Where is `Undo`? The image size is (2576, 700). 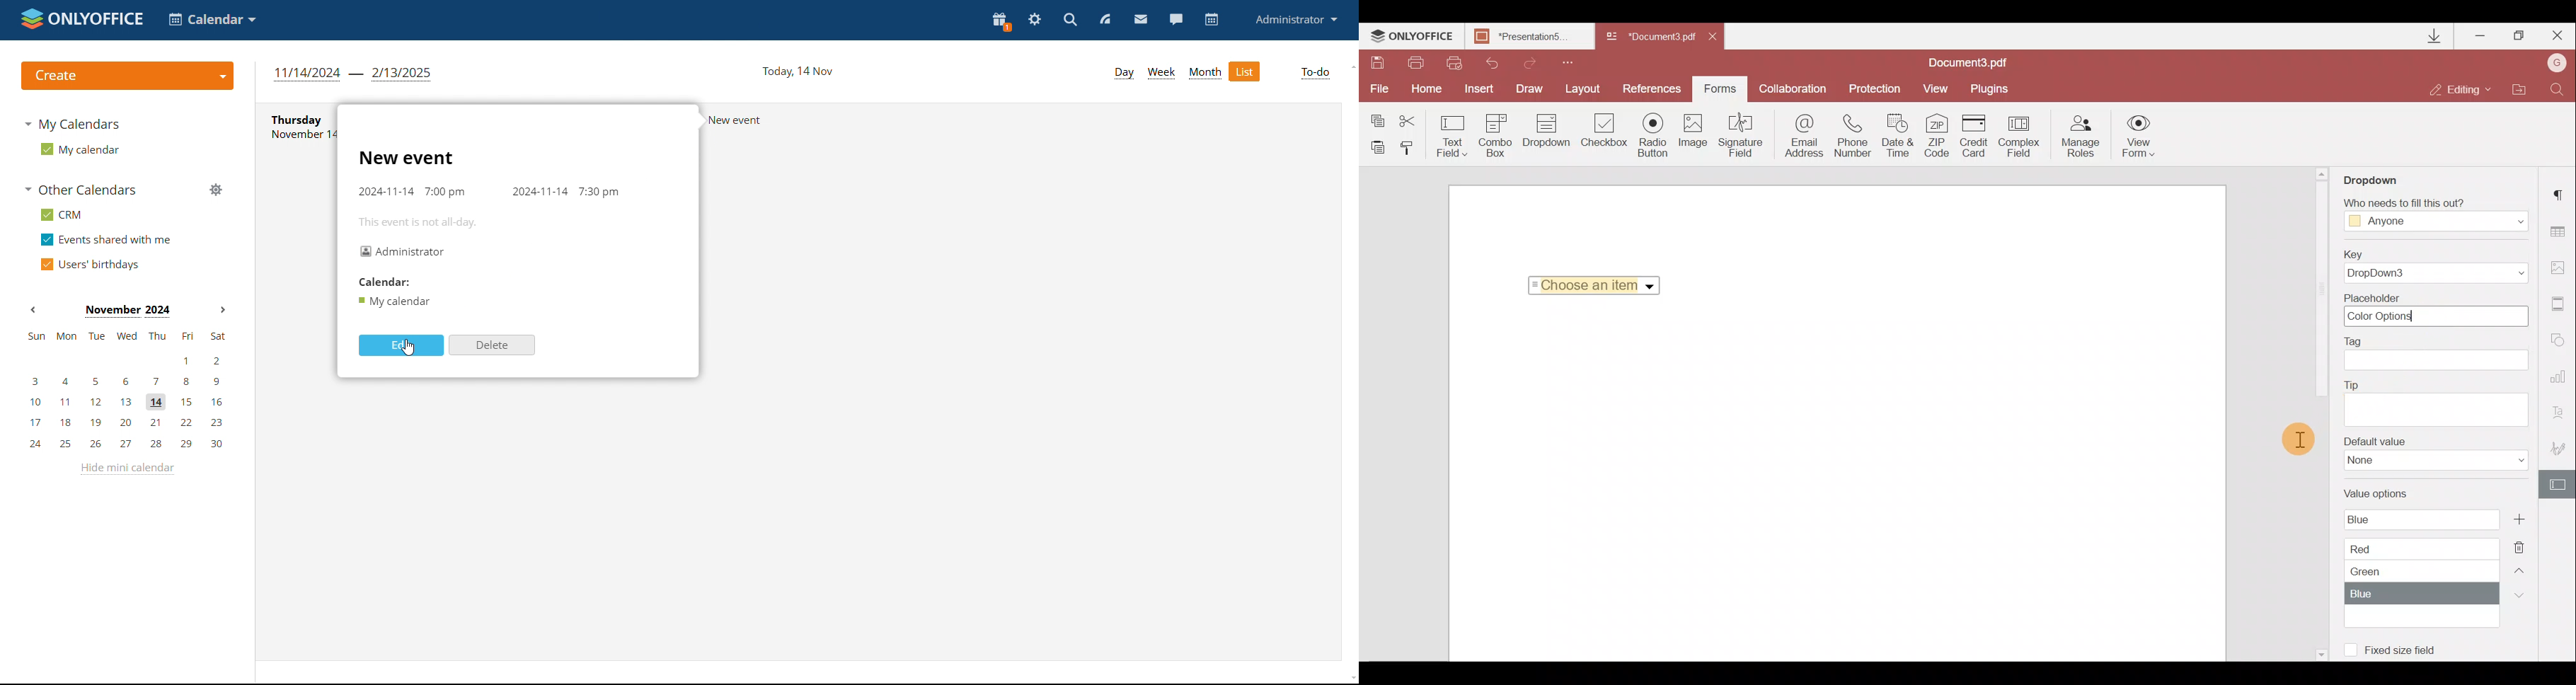 Undo is located at coordinates (1491, 63).